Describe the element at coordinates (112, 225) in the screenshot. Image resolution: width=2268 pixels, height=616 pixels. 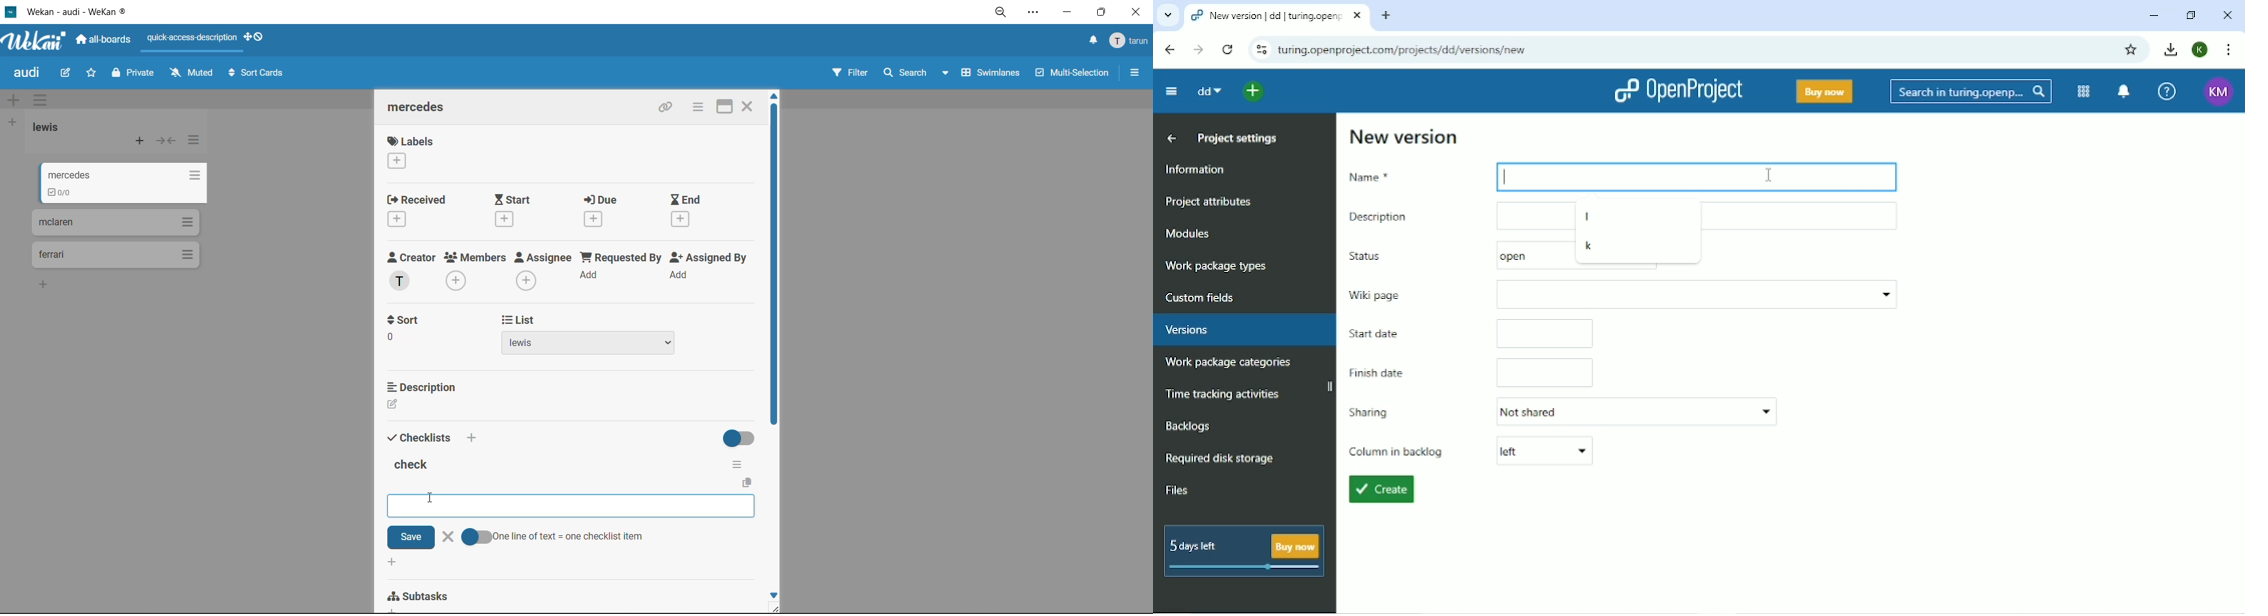
I see `cards` at that location.